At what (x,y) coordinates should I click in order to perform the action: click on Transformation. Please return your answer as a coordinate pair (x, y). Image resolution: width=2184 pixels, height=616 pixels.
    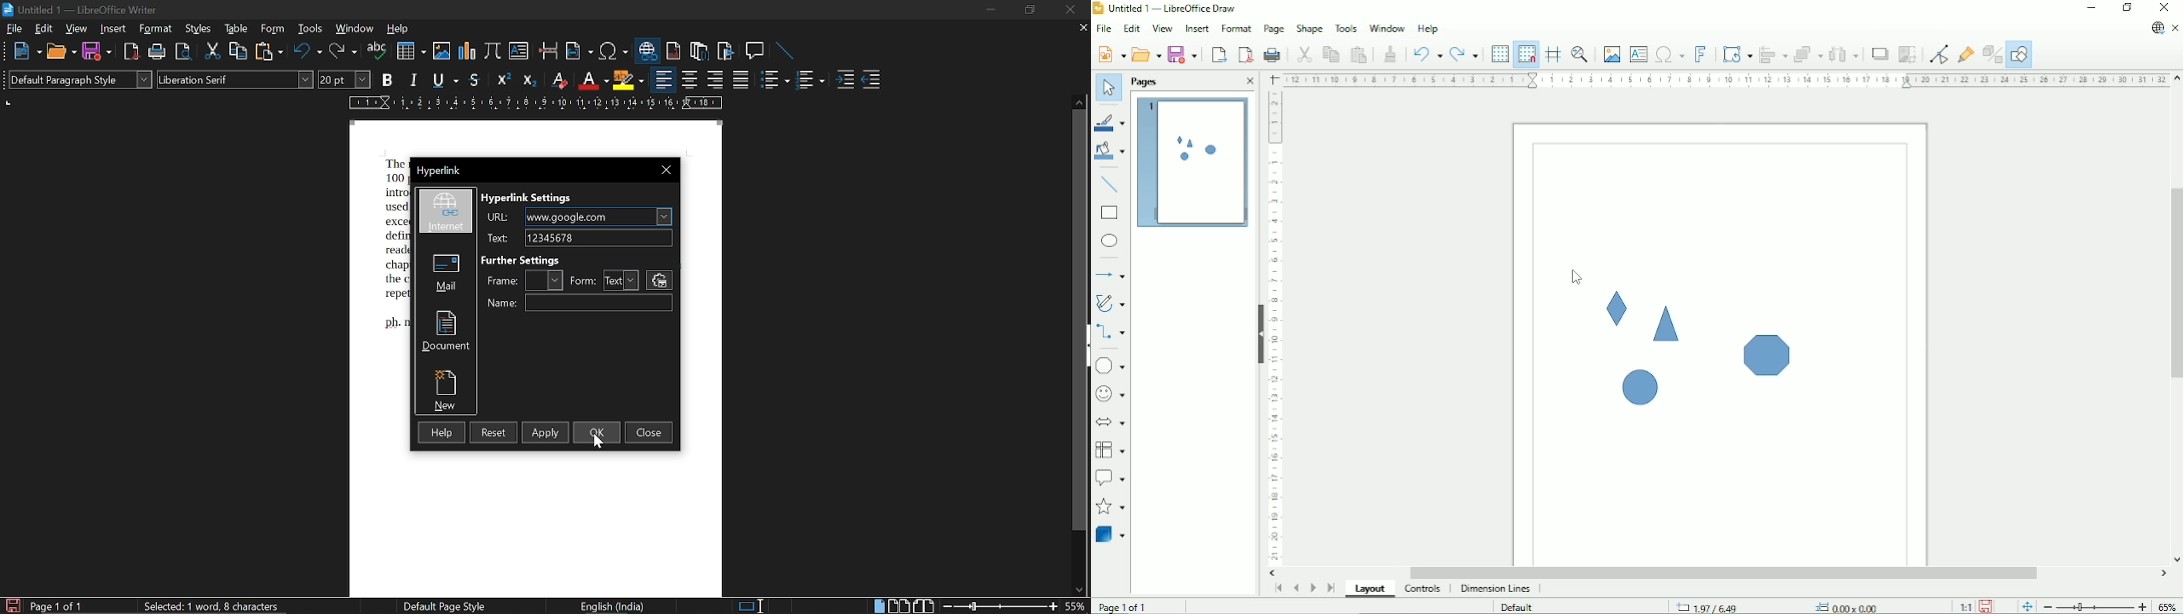
    Looking at the image, I should click on (1737, 54).